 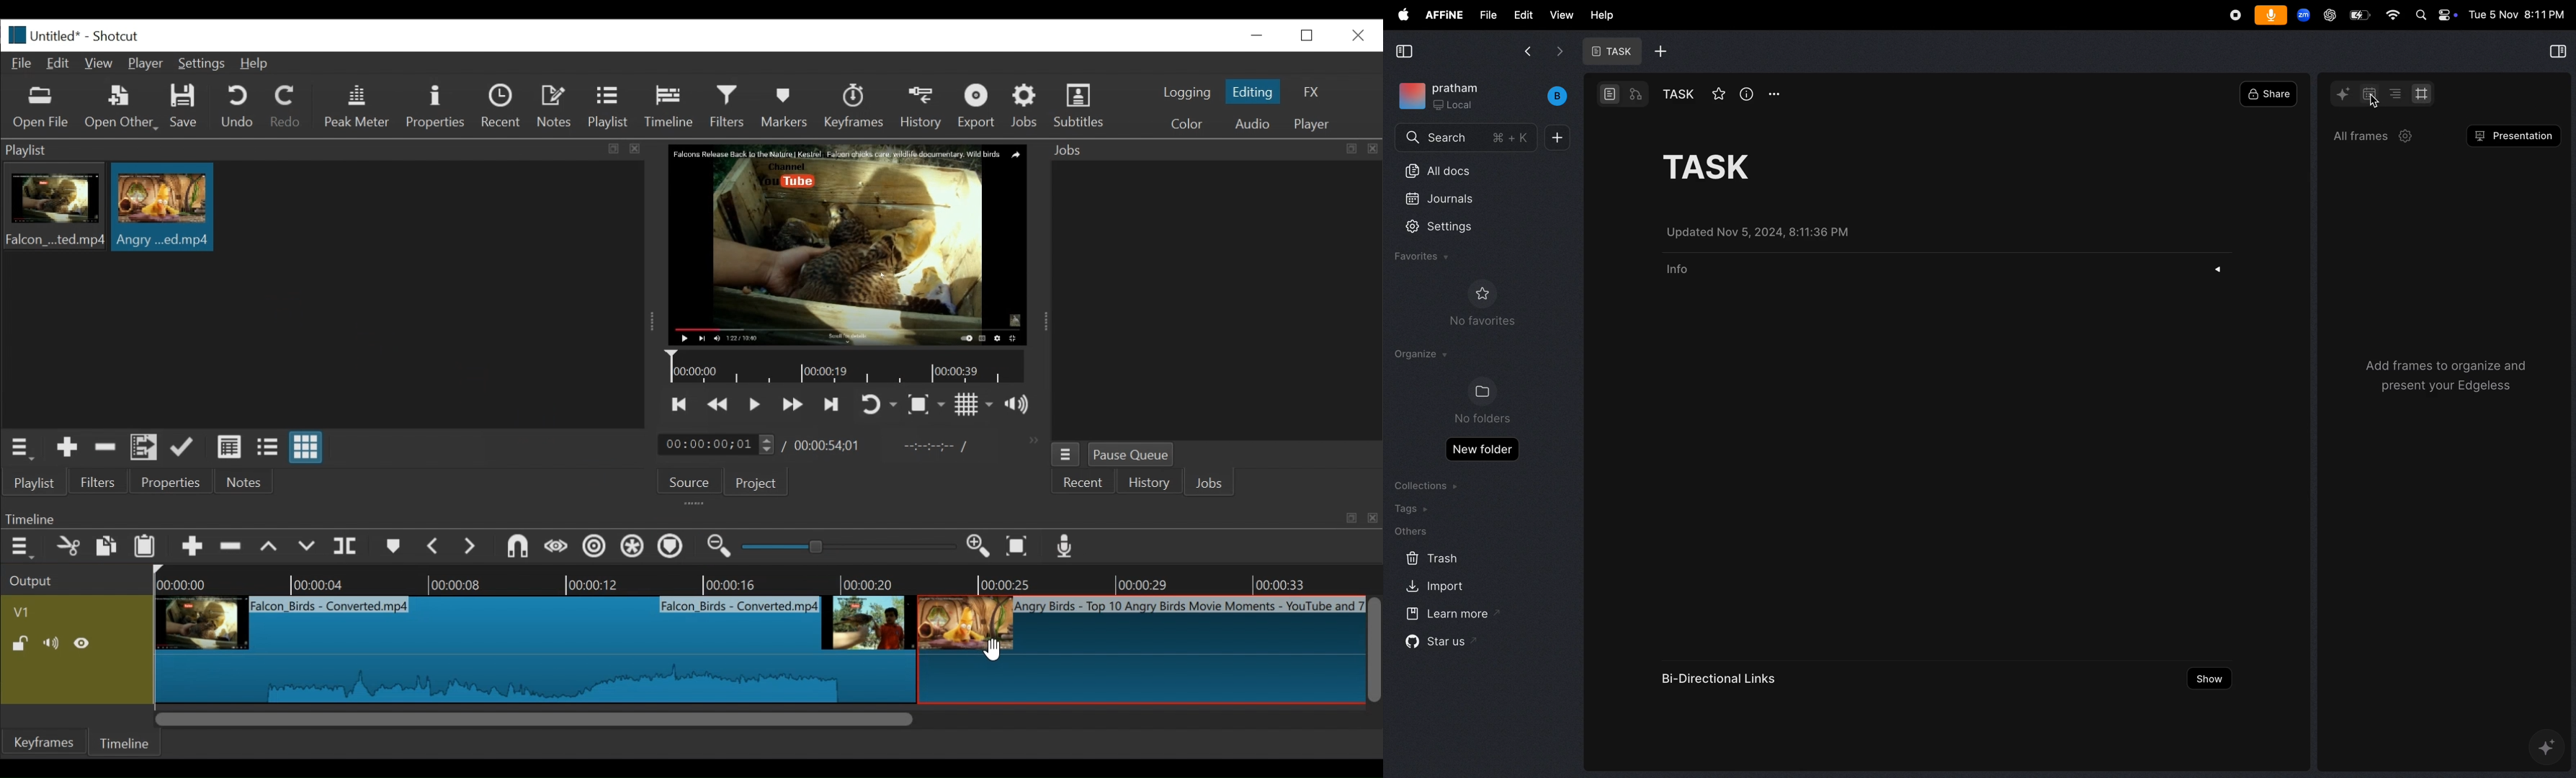 I want to click on file, so click(x=1484, y=14).